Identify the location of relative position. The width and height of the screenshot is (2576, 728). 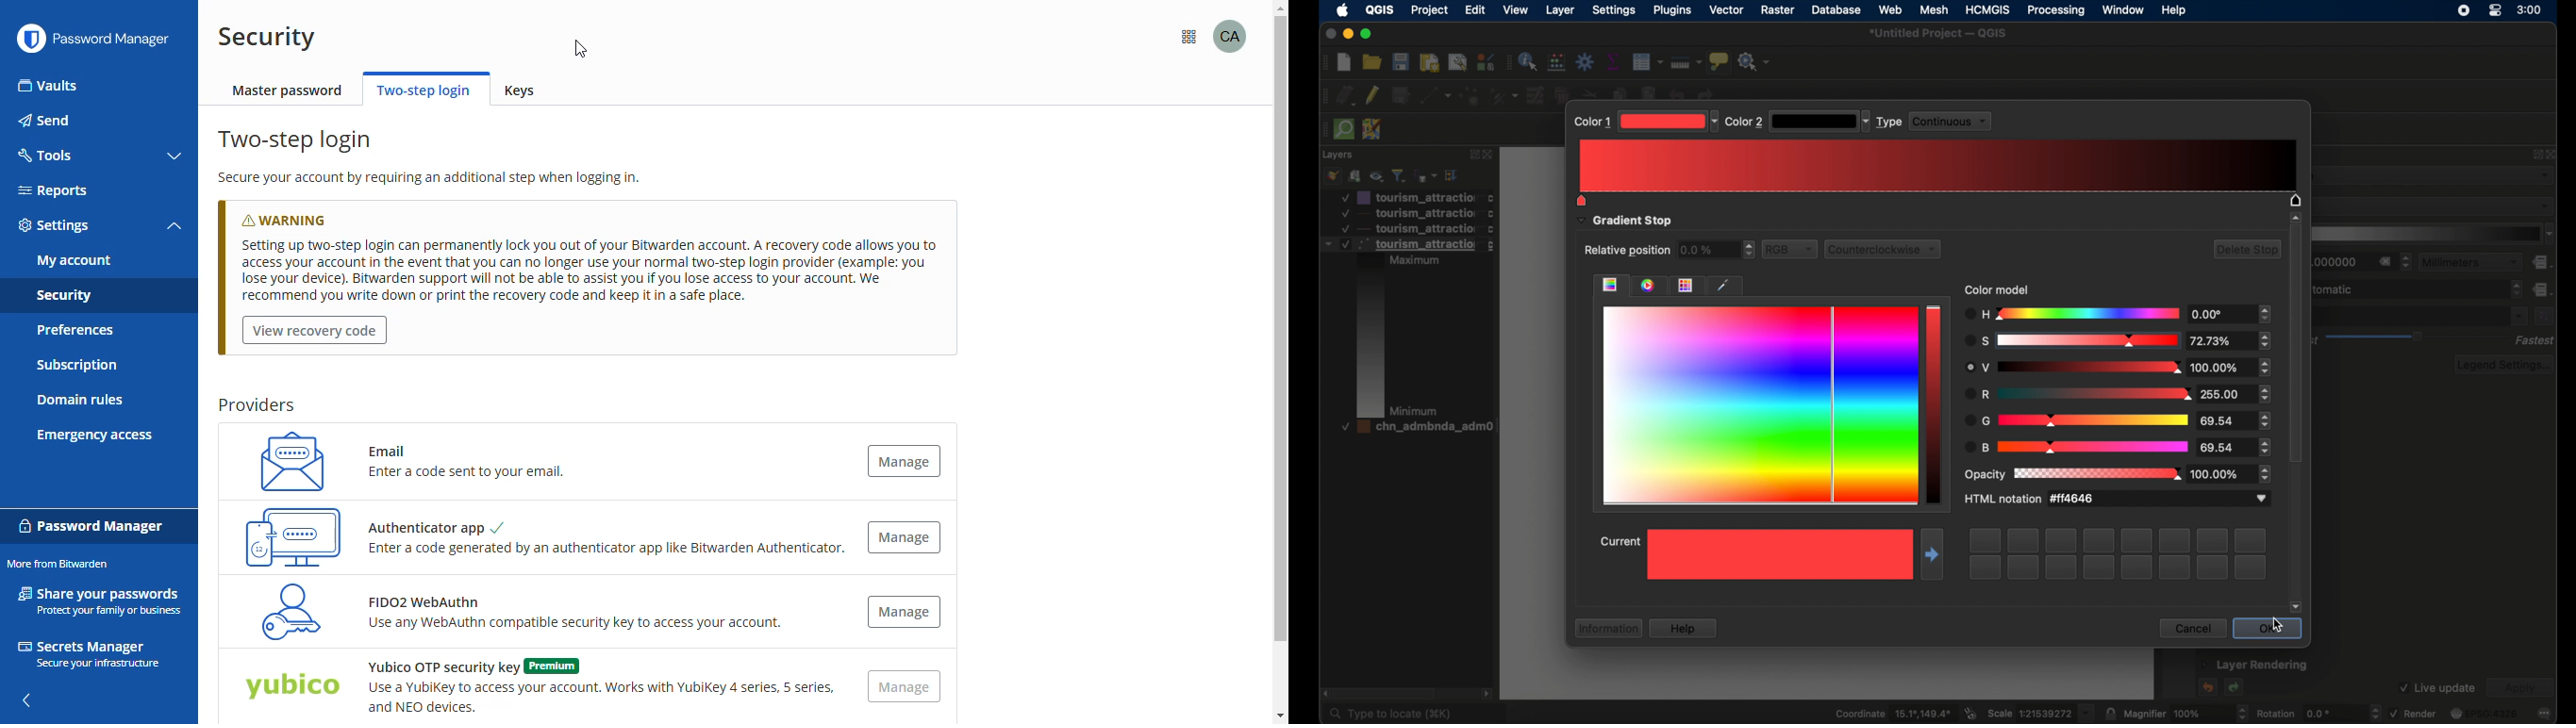
(1626, 251).